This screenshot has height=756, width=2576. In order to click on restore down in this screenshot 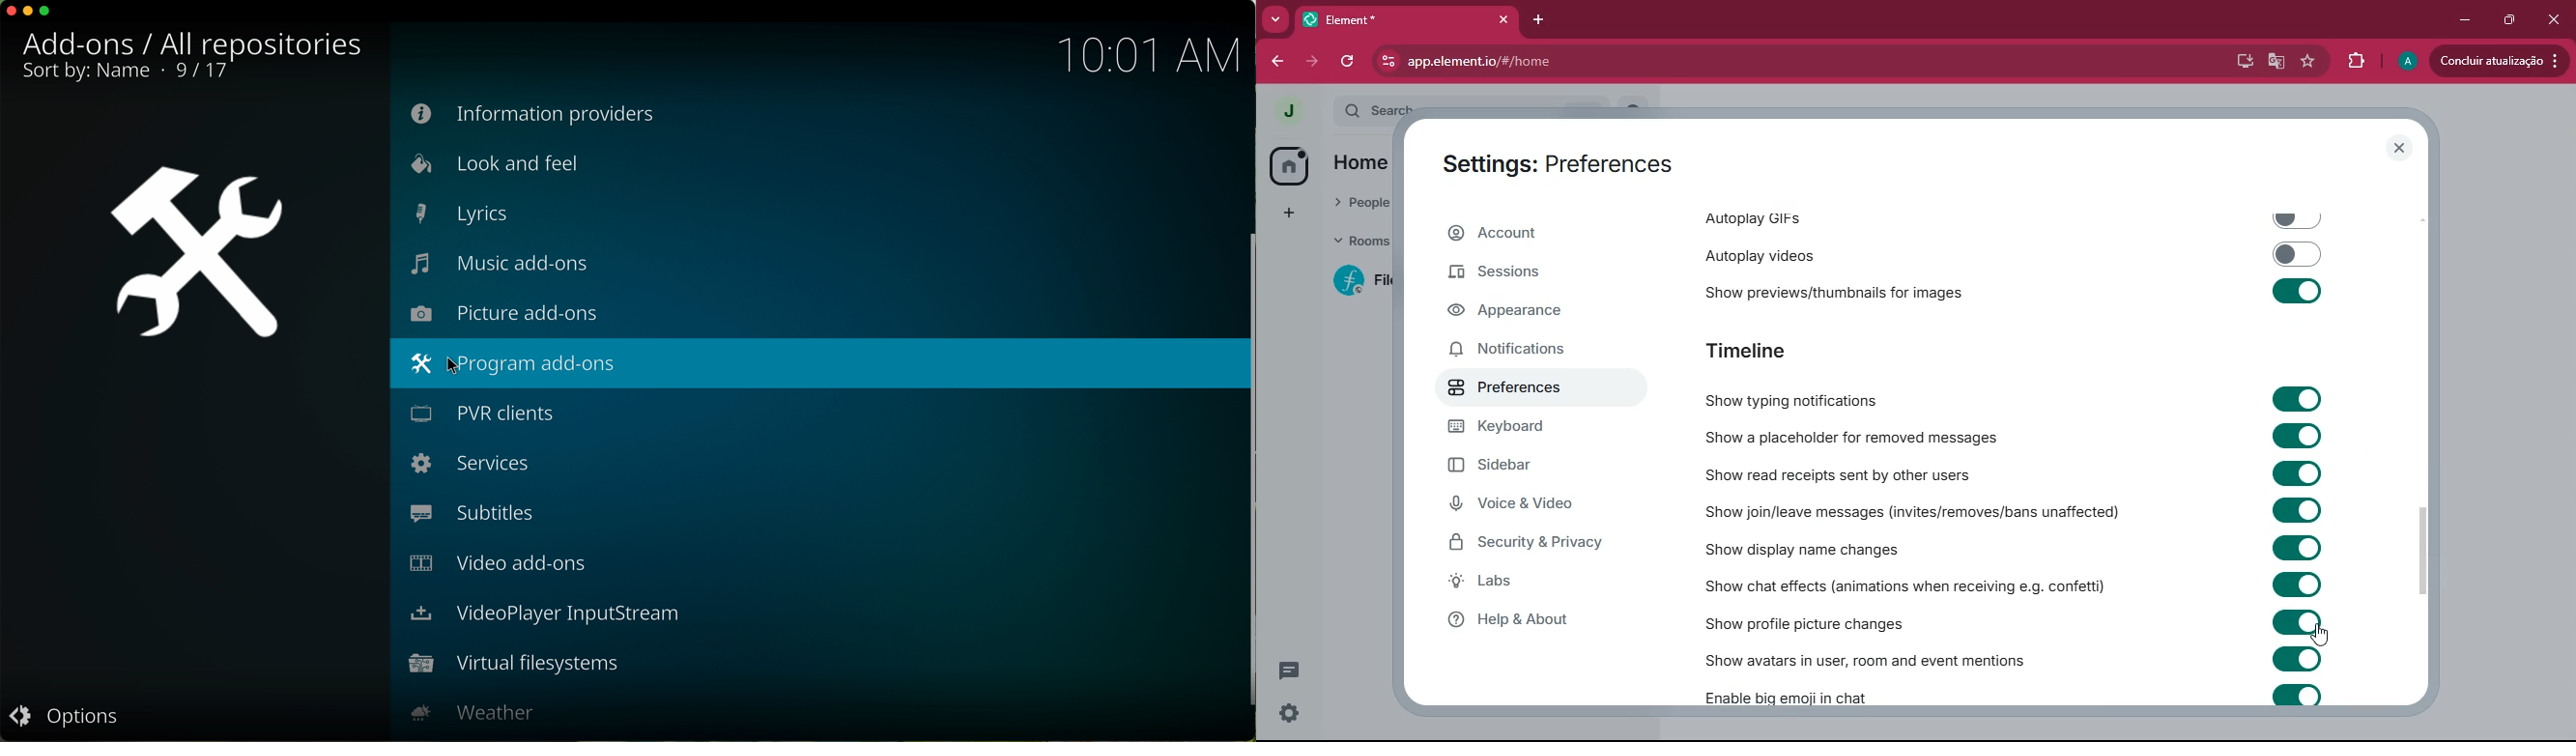, I will do `click(2508, 21)`.